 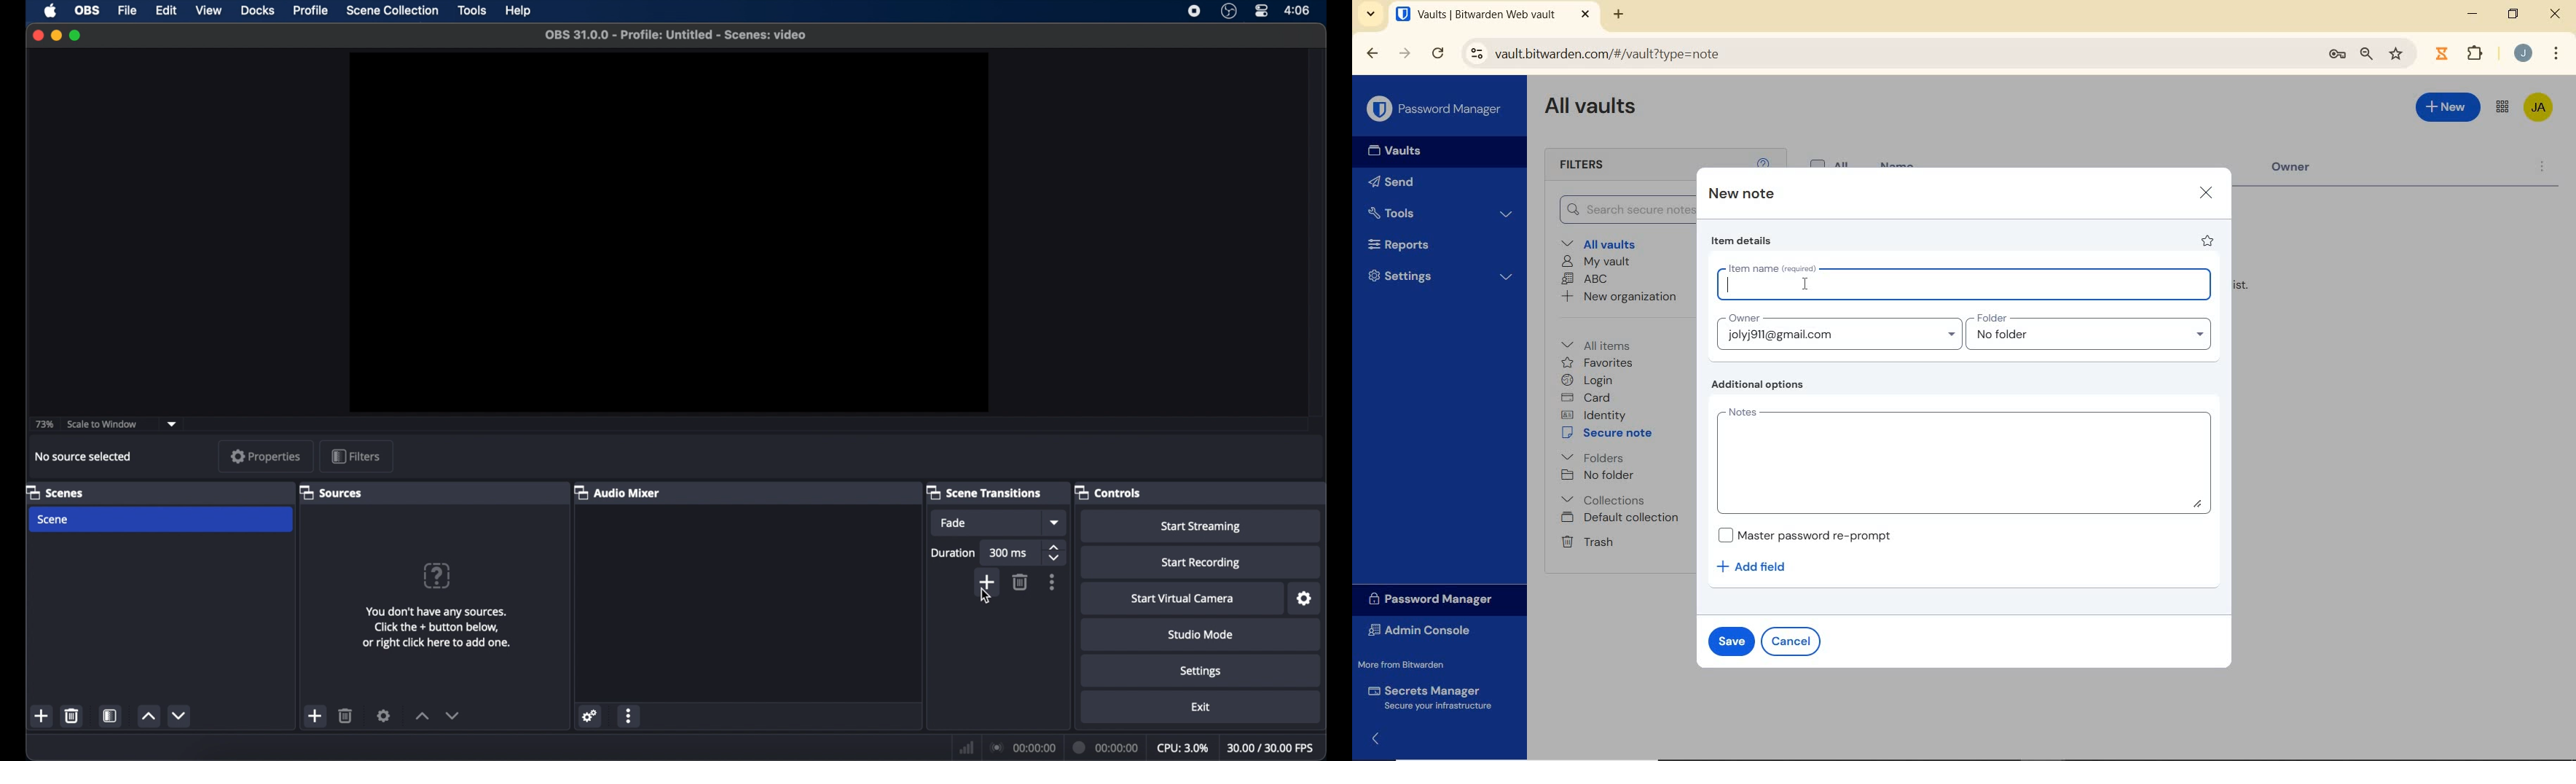 I want to click on scene collection, so click(x=392, y=11).